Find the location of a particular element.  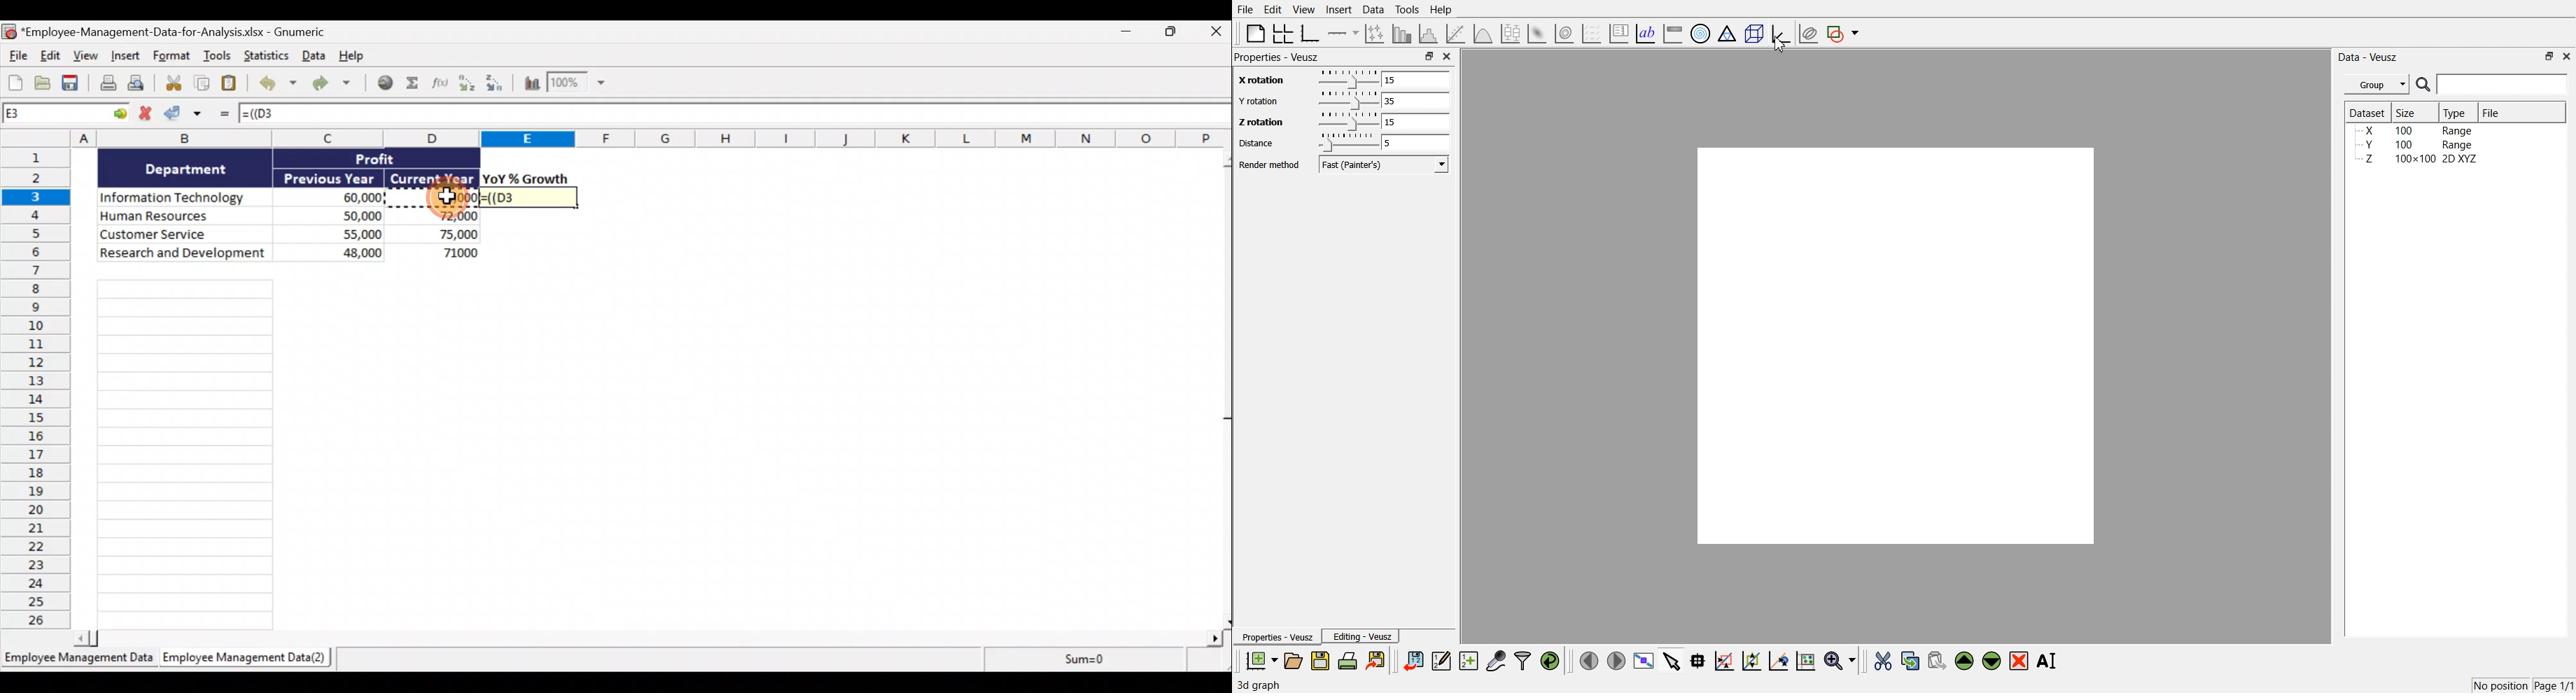

Y rotation is located at coordinates (1259, 102).